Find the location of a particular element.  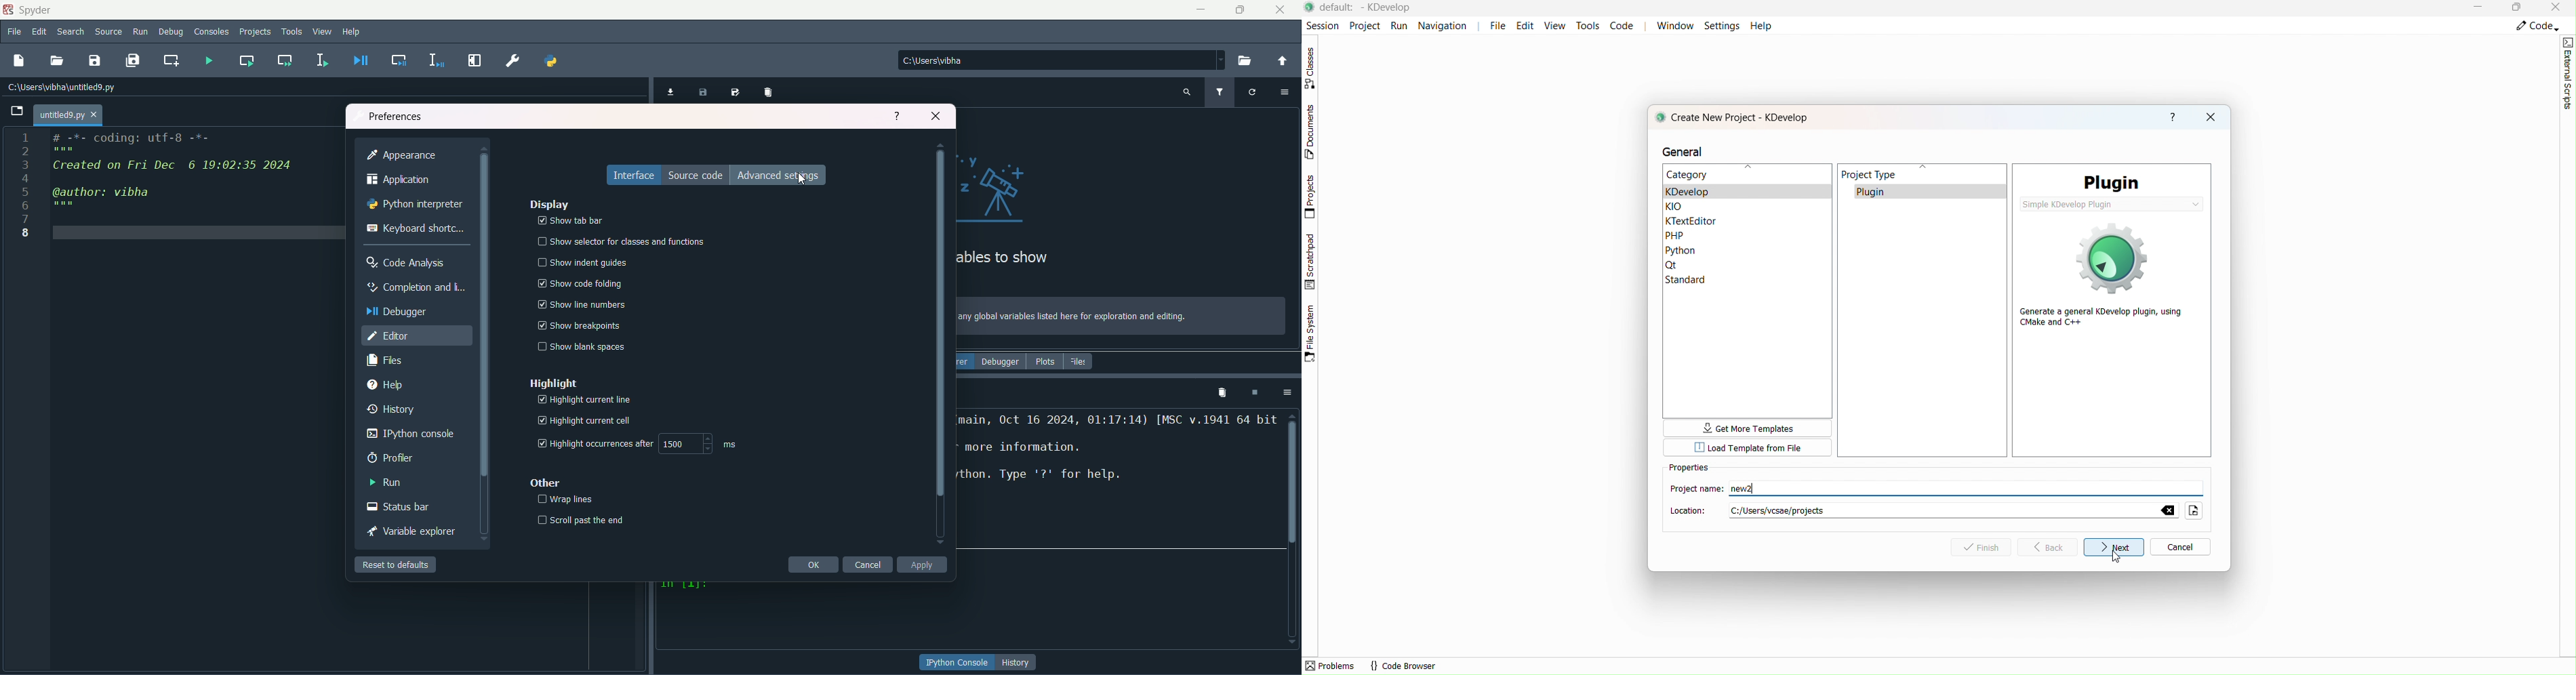

new file is located at coordinates (18, 60).